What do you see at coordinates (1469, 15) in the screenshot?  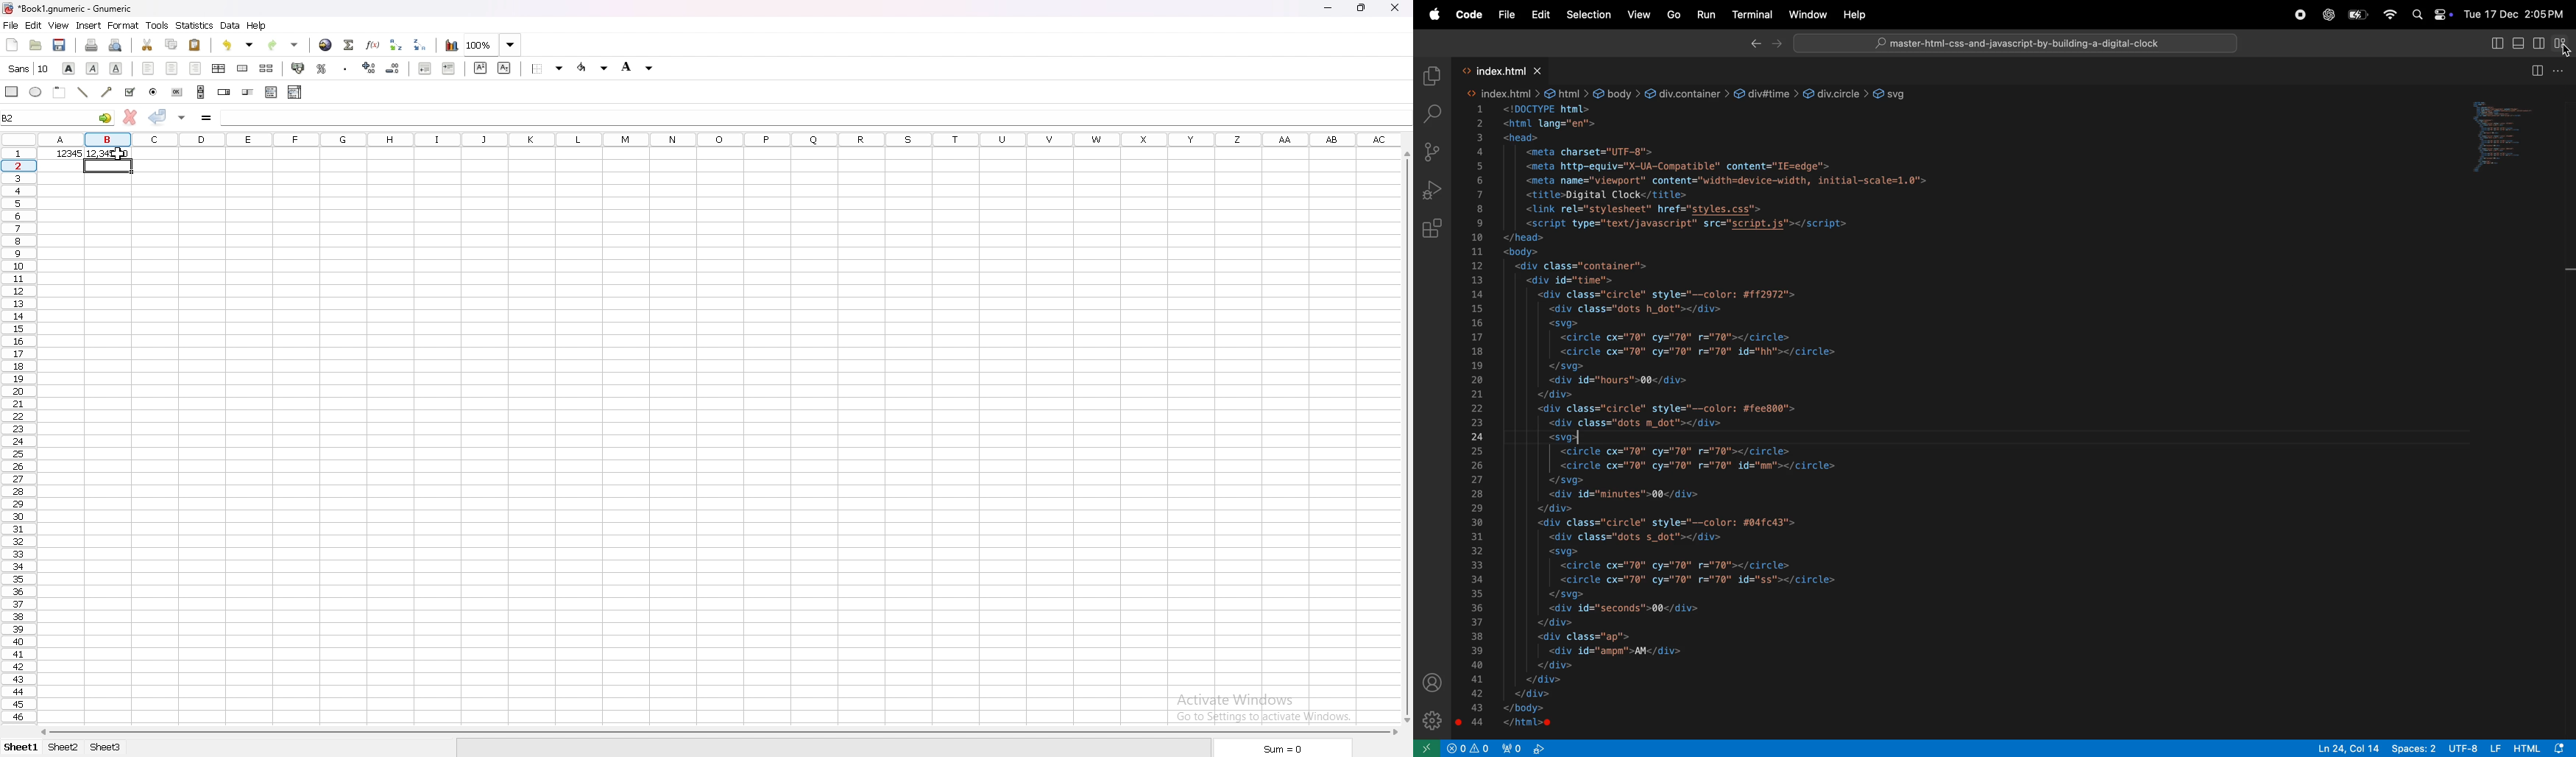 I see `code` at bounding box center [1469, 15].